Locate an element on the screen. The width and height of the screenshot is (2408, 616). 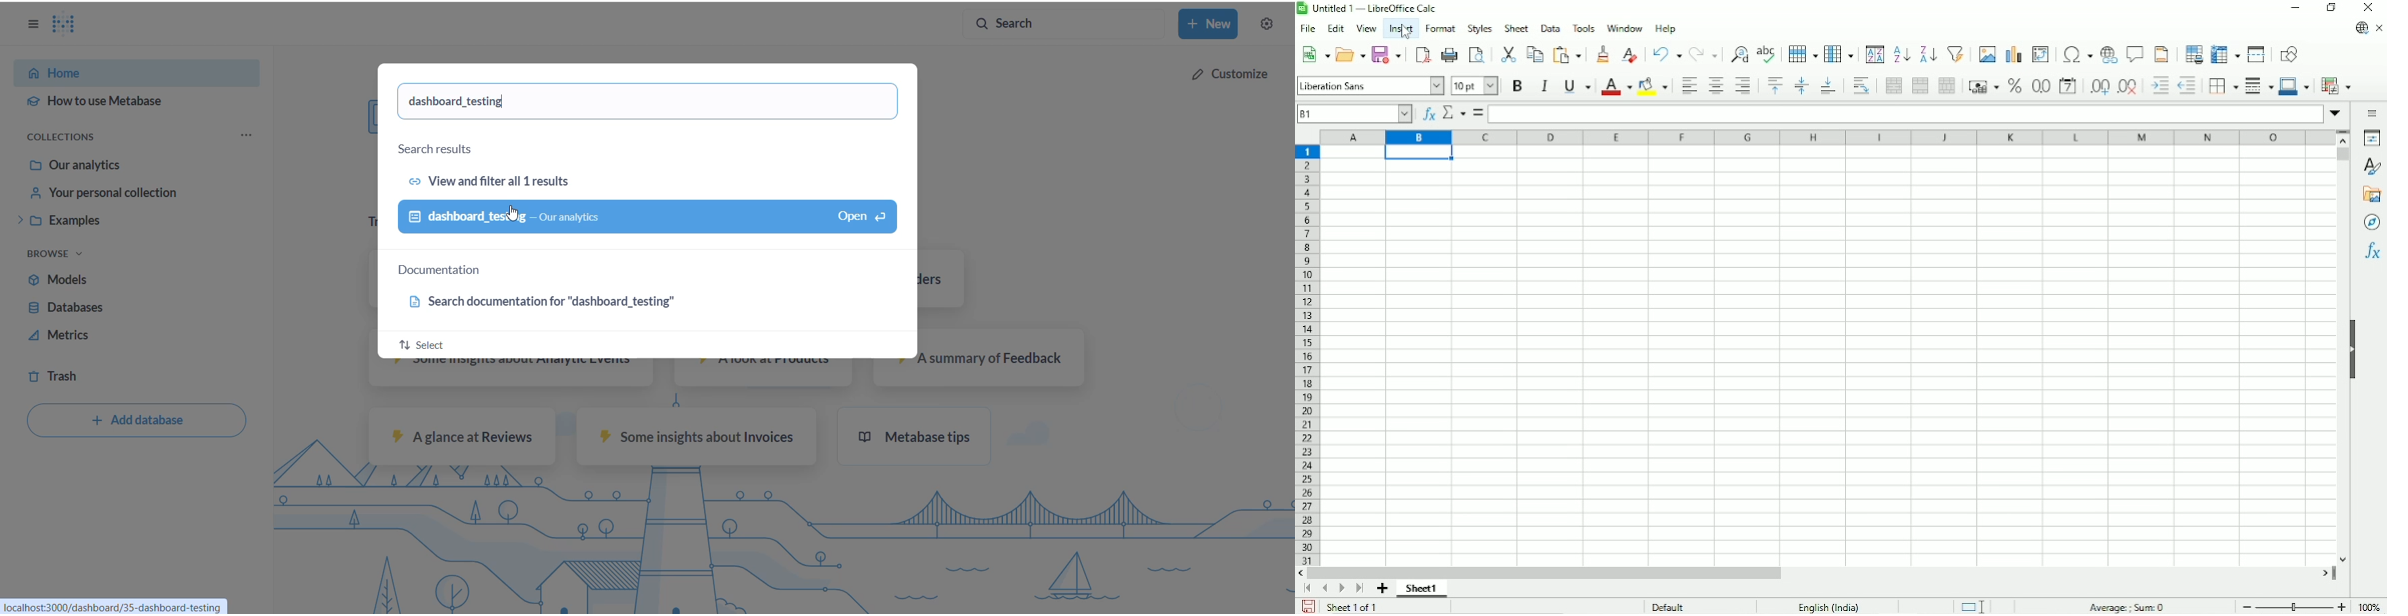
Undo is located at coordinates (1667, 53).